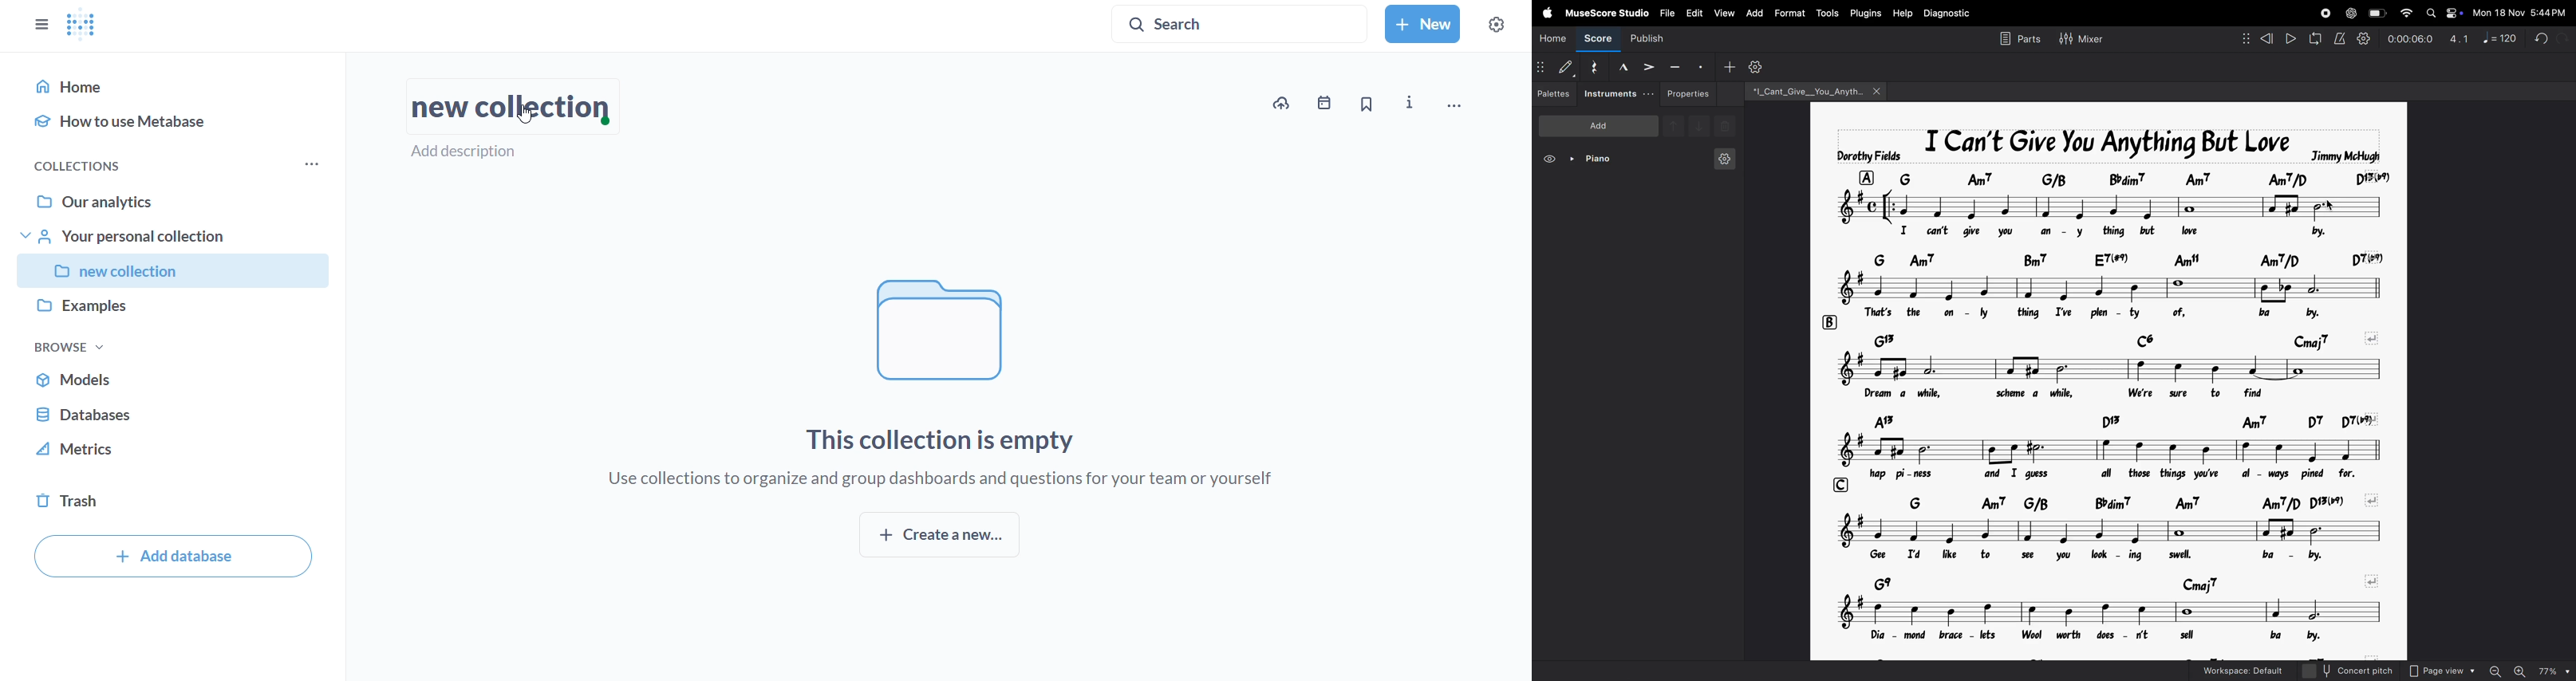 The height and width of the screenshot is (700, 2576). Describe the element at coordinates (2114, 393) in the screenshot. I see `notes` at that location.